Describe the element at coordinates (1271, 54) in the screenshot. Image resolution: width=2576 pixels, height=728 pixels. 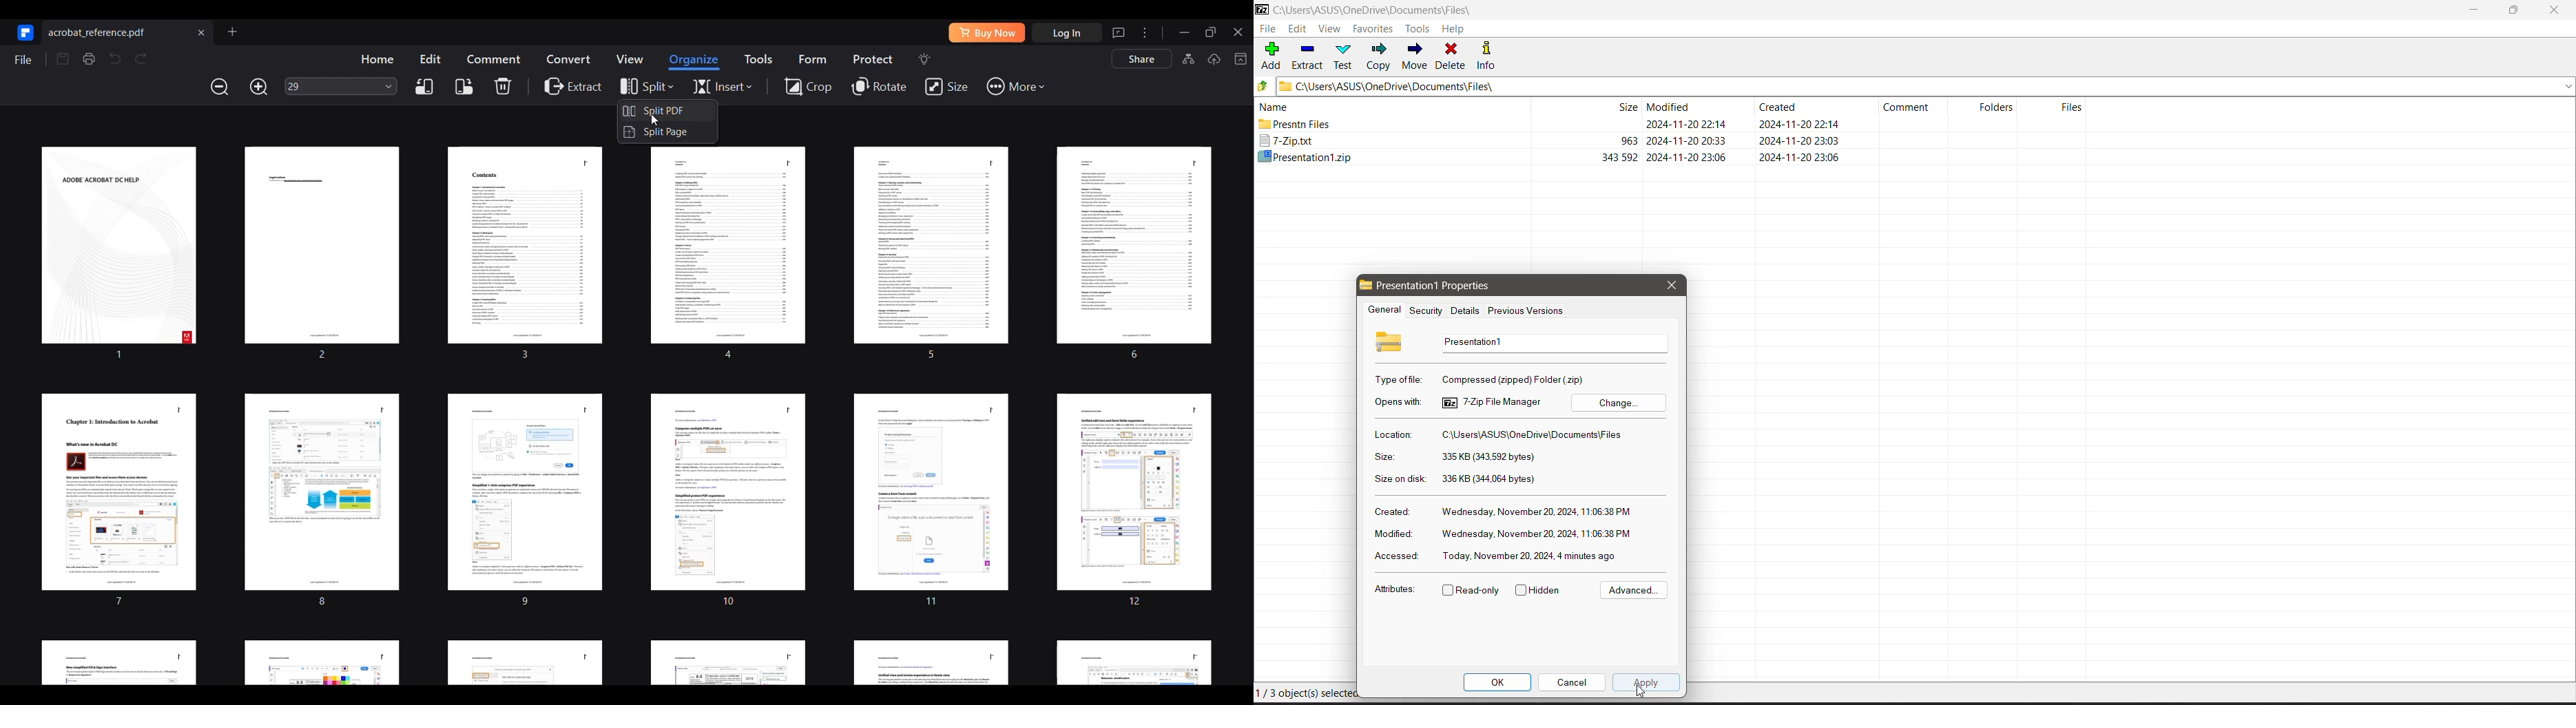
I see `Add` at that location.